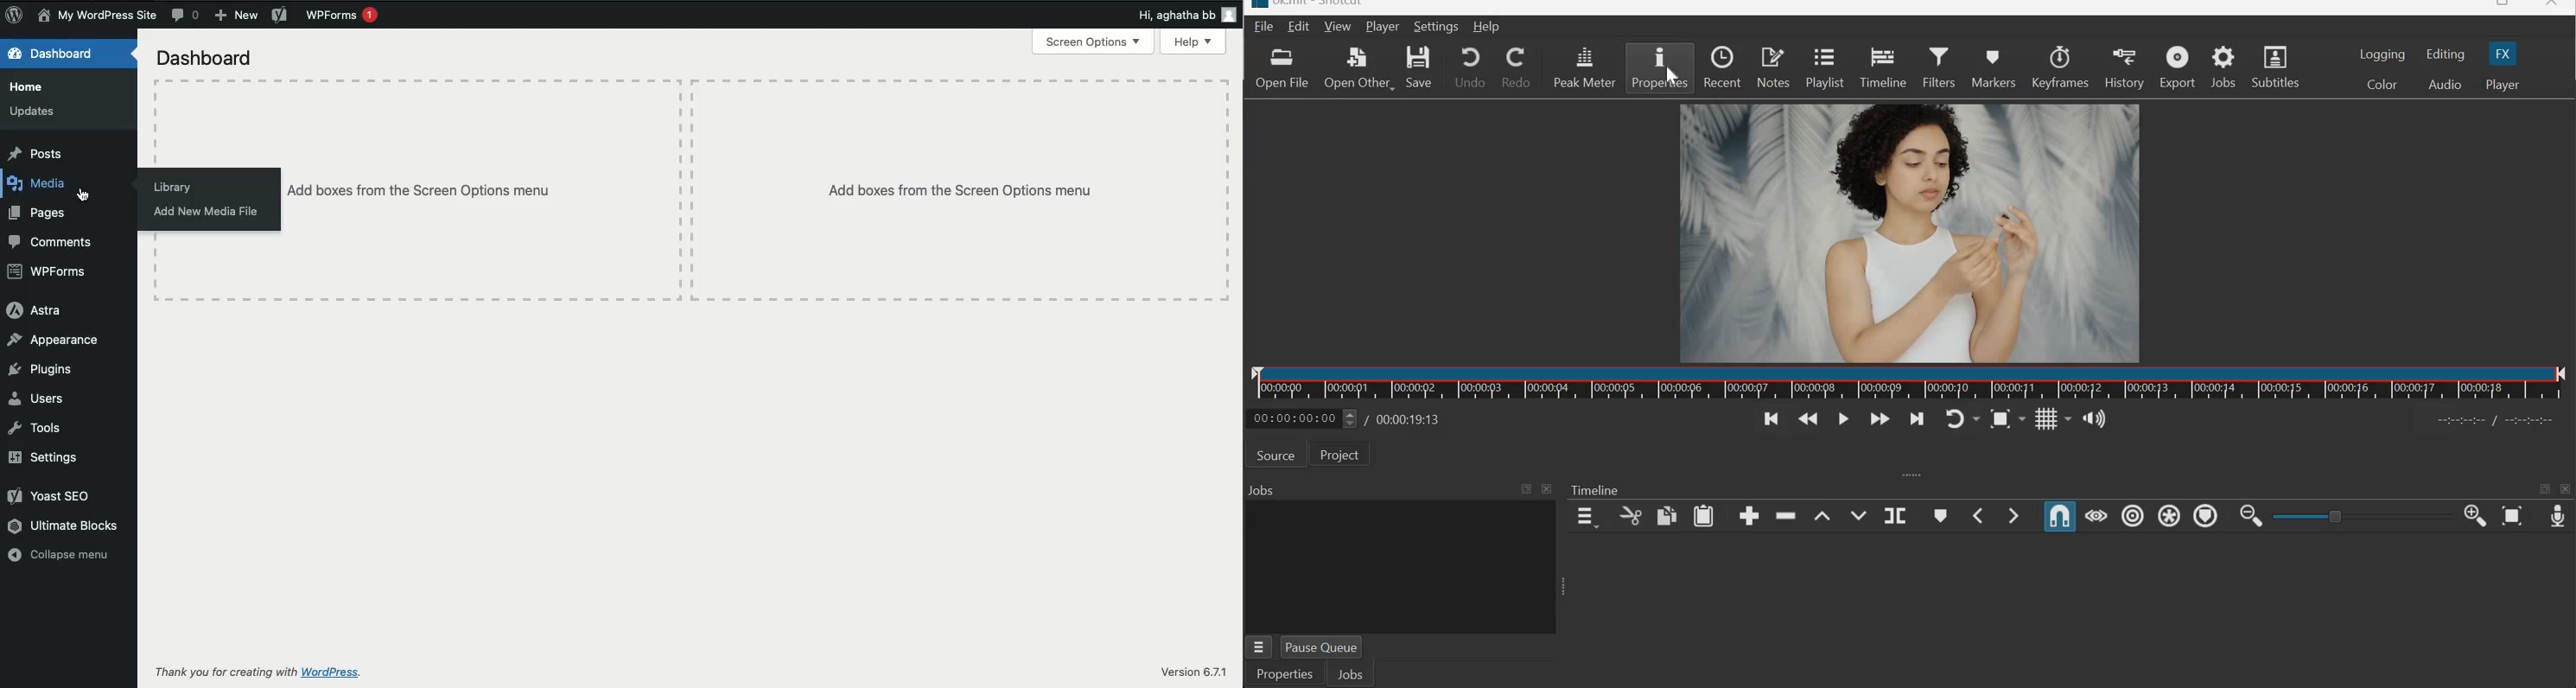 The image size is (2576, 700). Describe the element at coordinates (174, 187) in the screenshot. I see `Library ` at that location.